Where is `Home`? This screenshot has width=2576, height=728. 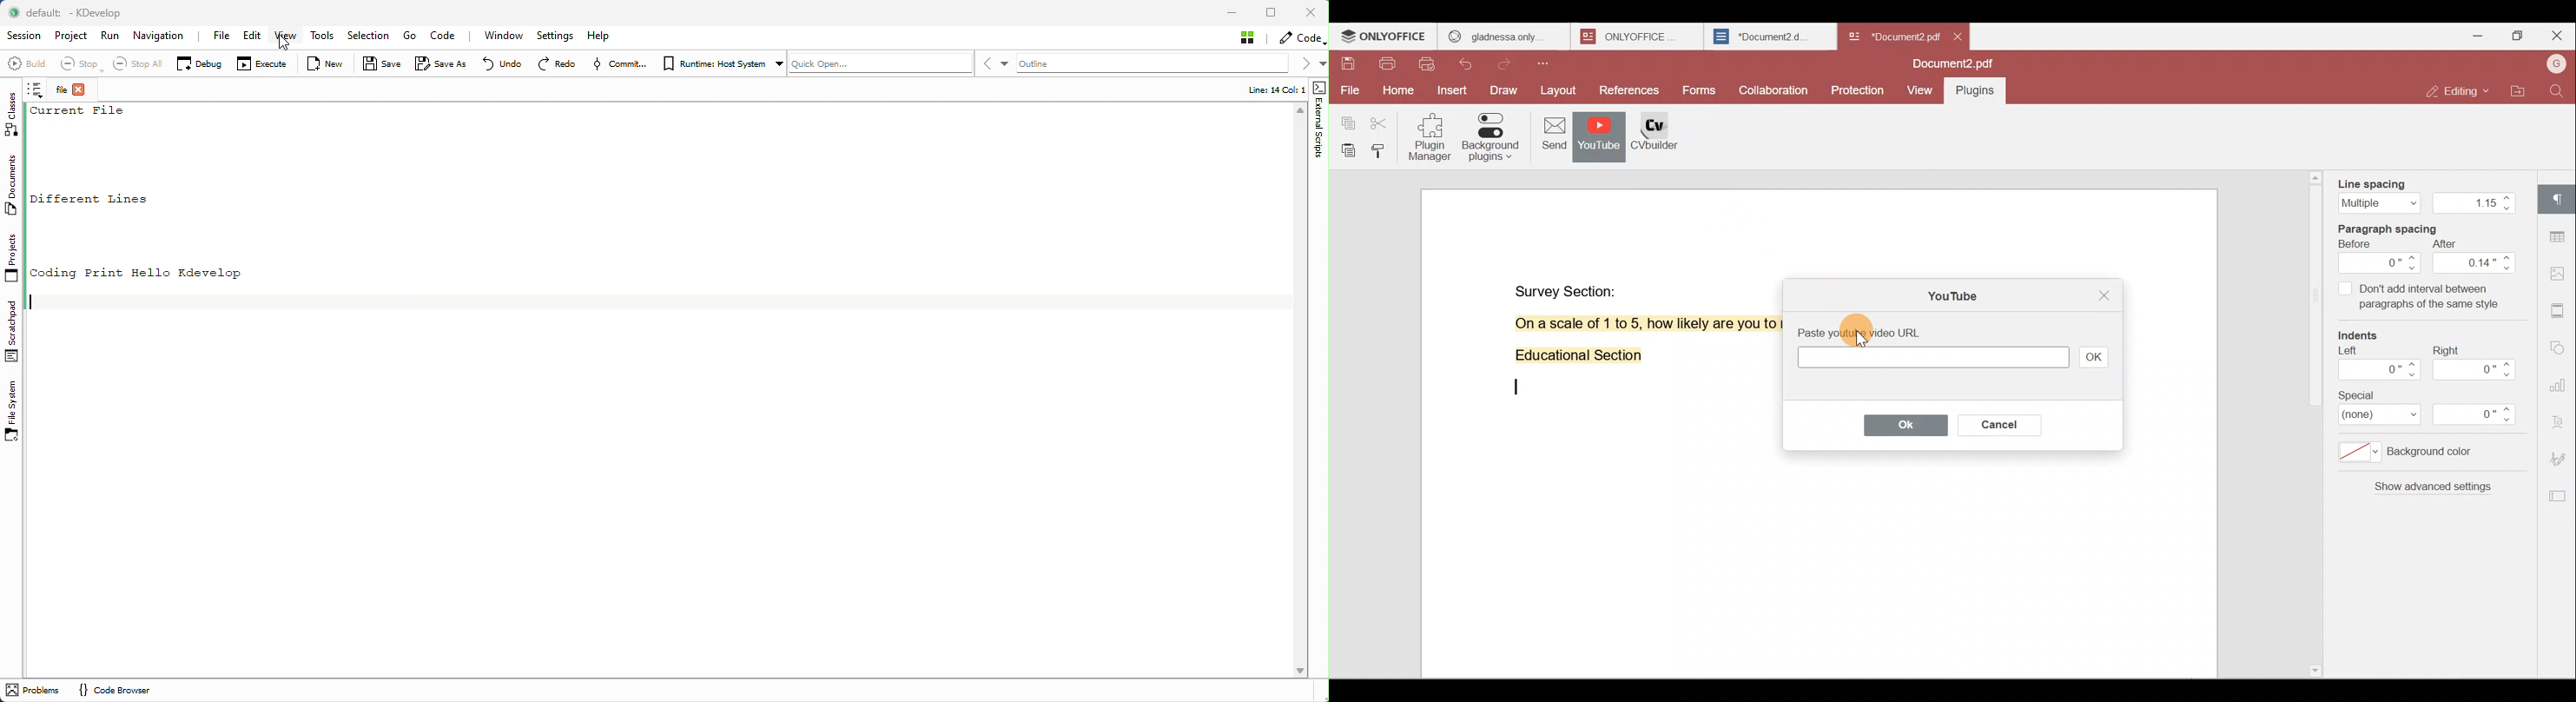
Home is located at coordinates (1396, 93).